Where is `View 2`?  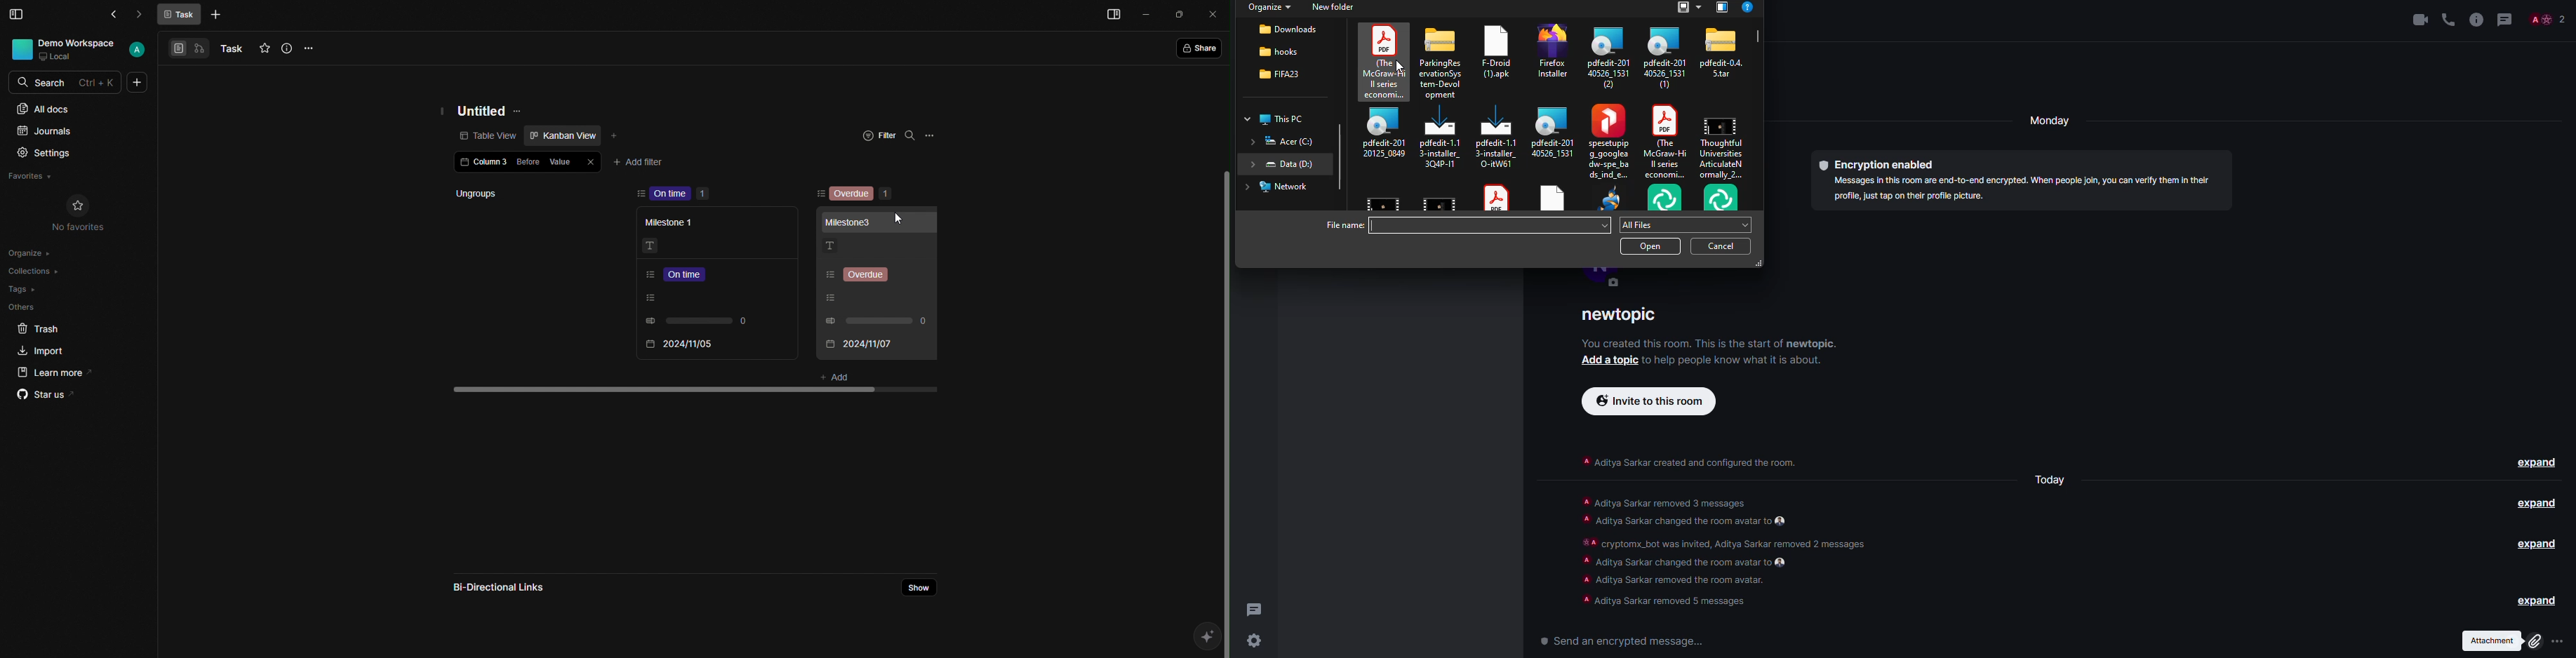
View 2 is located at coordinates (199, 50).